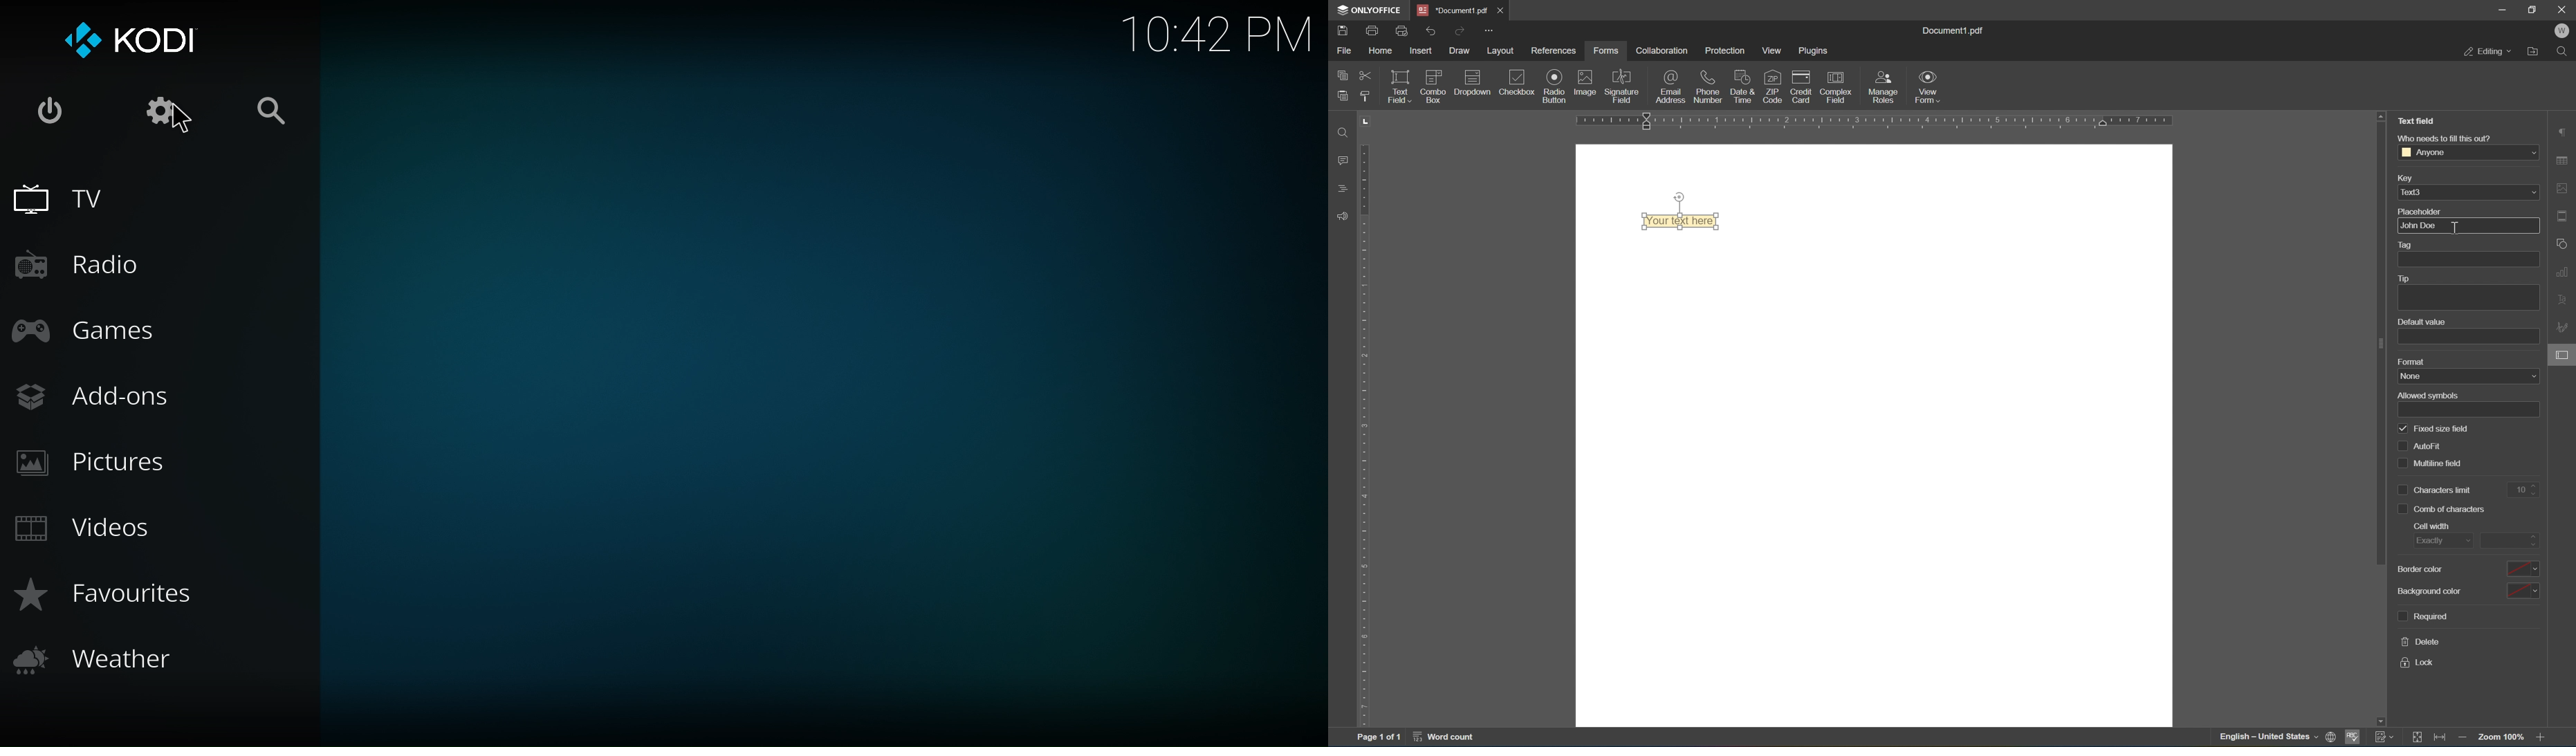 This screenshot has width=2576, height=756. I want to click on print, so click(1372, 29).